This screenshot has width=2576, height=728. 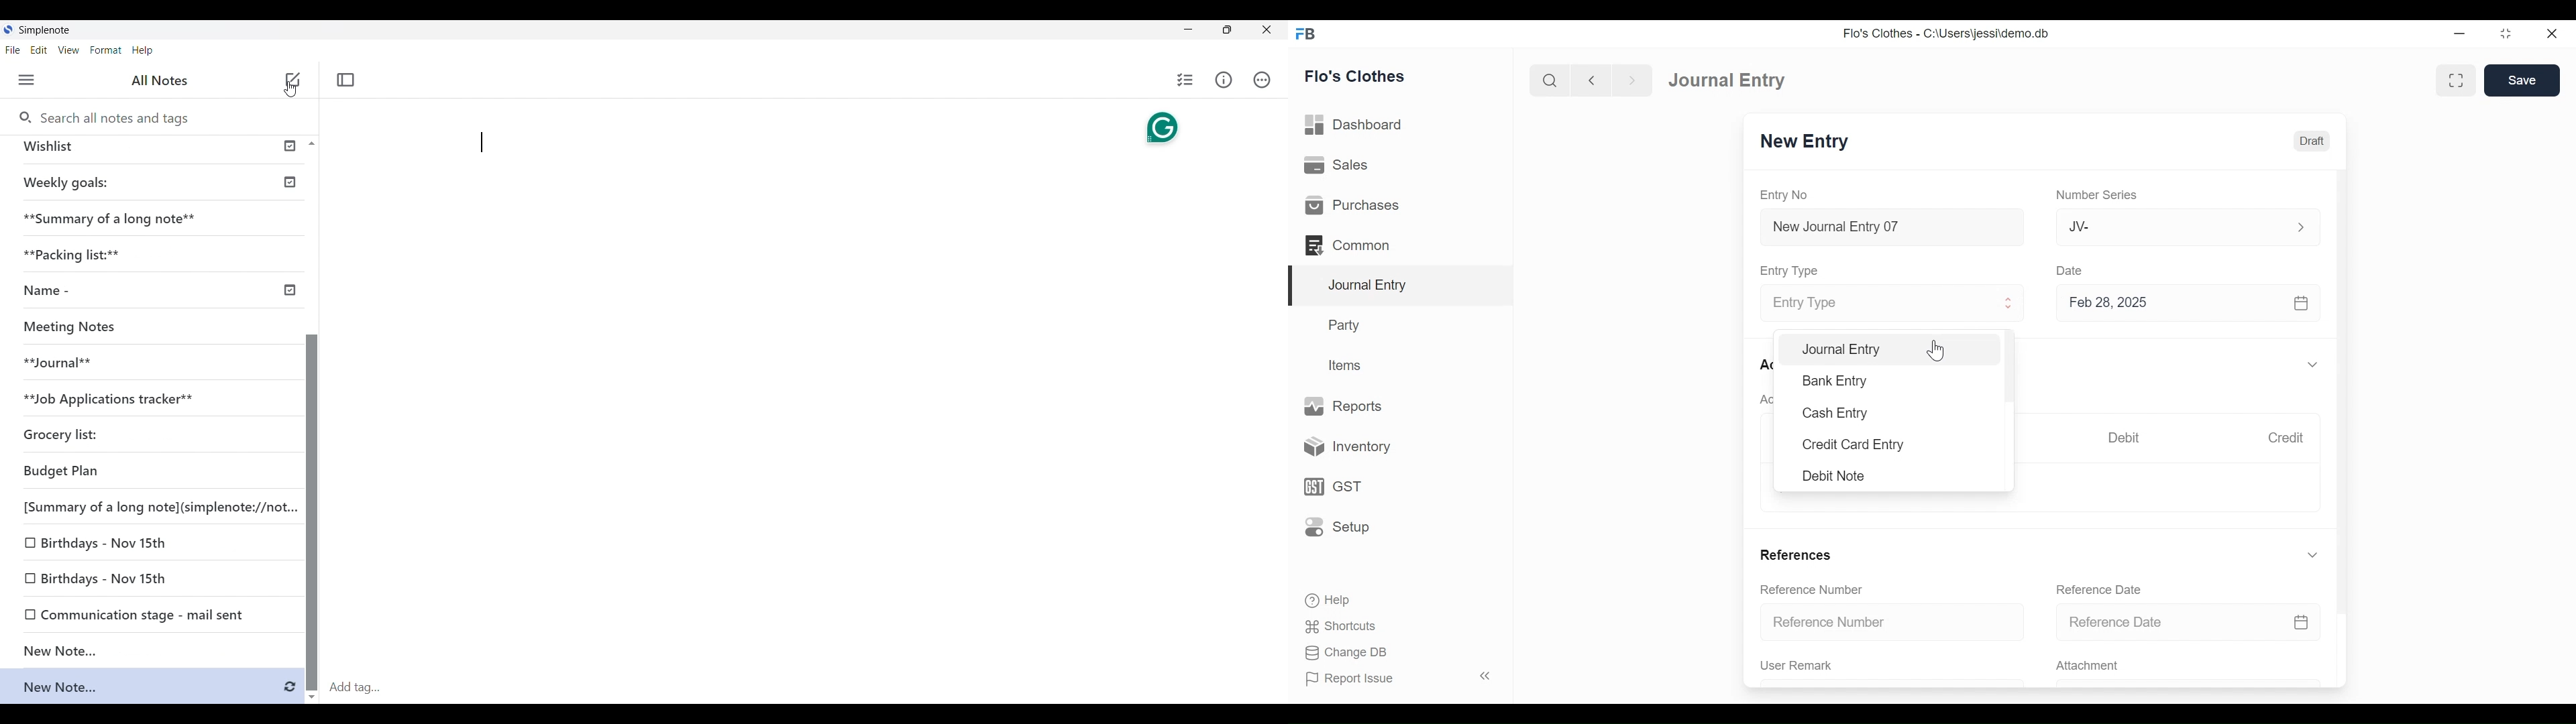 I want to click on Expand, so click(x=2312, y=364).